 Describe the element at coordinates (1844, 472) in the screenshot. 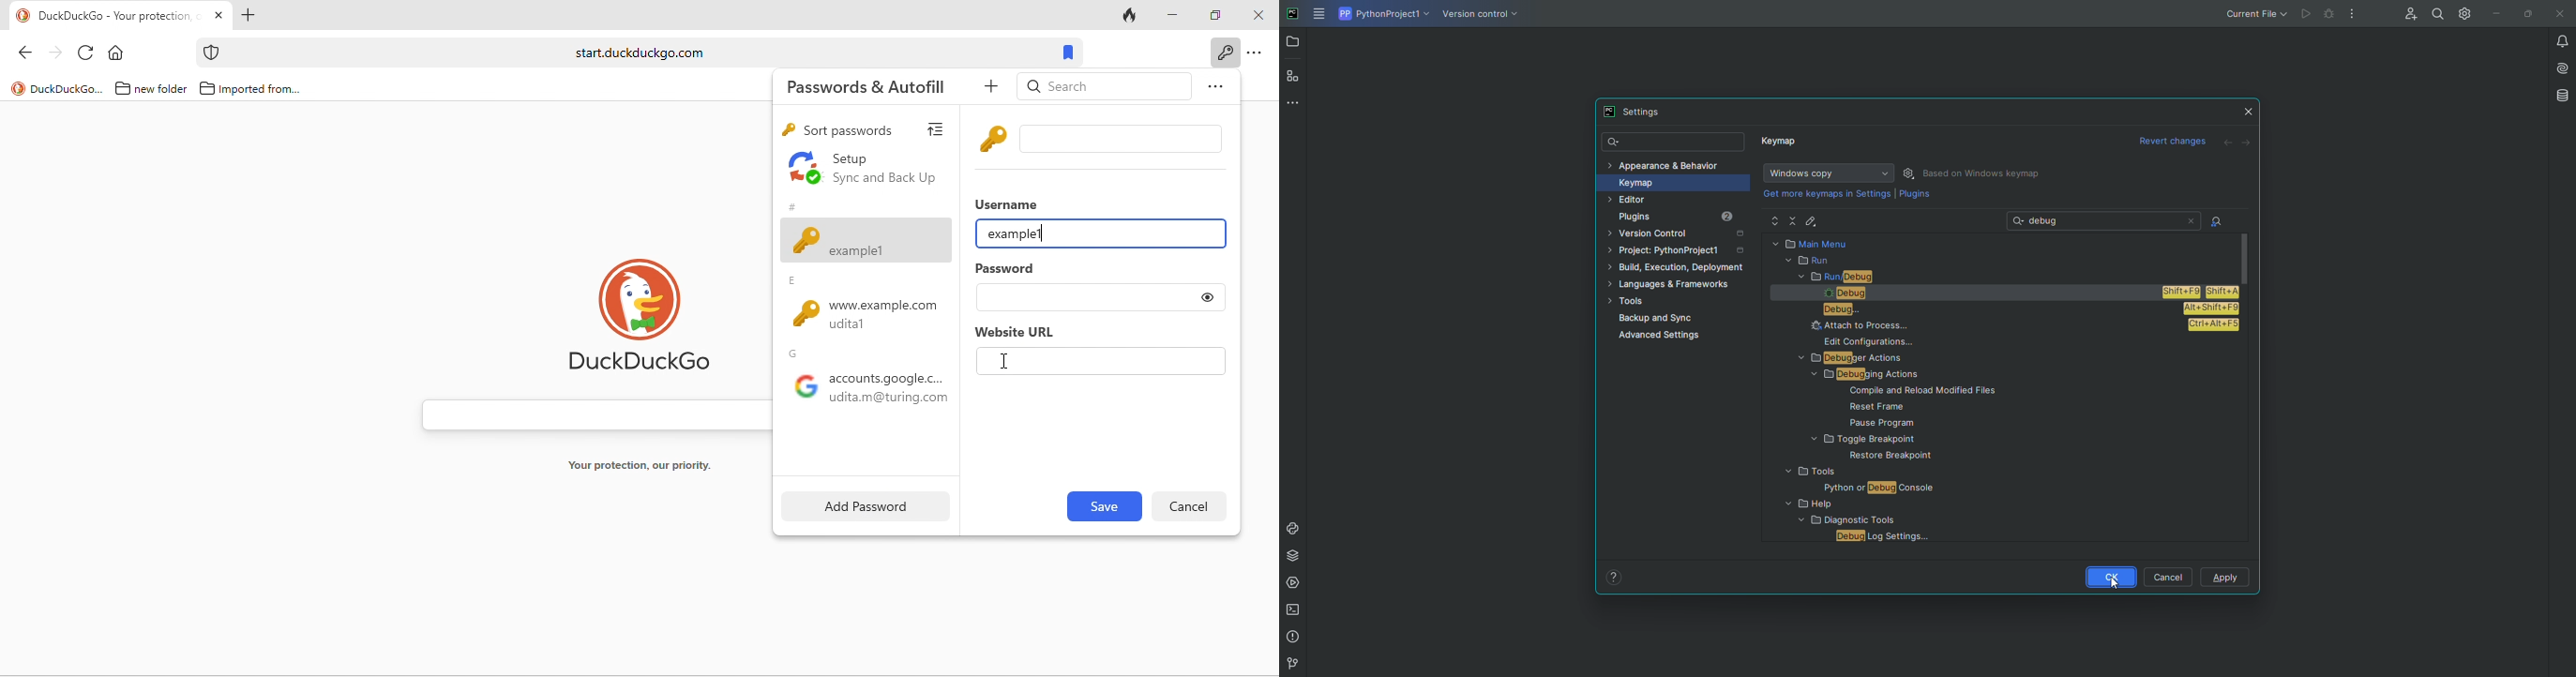

I see `FOLDER NAME` at that location.